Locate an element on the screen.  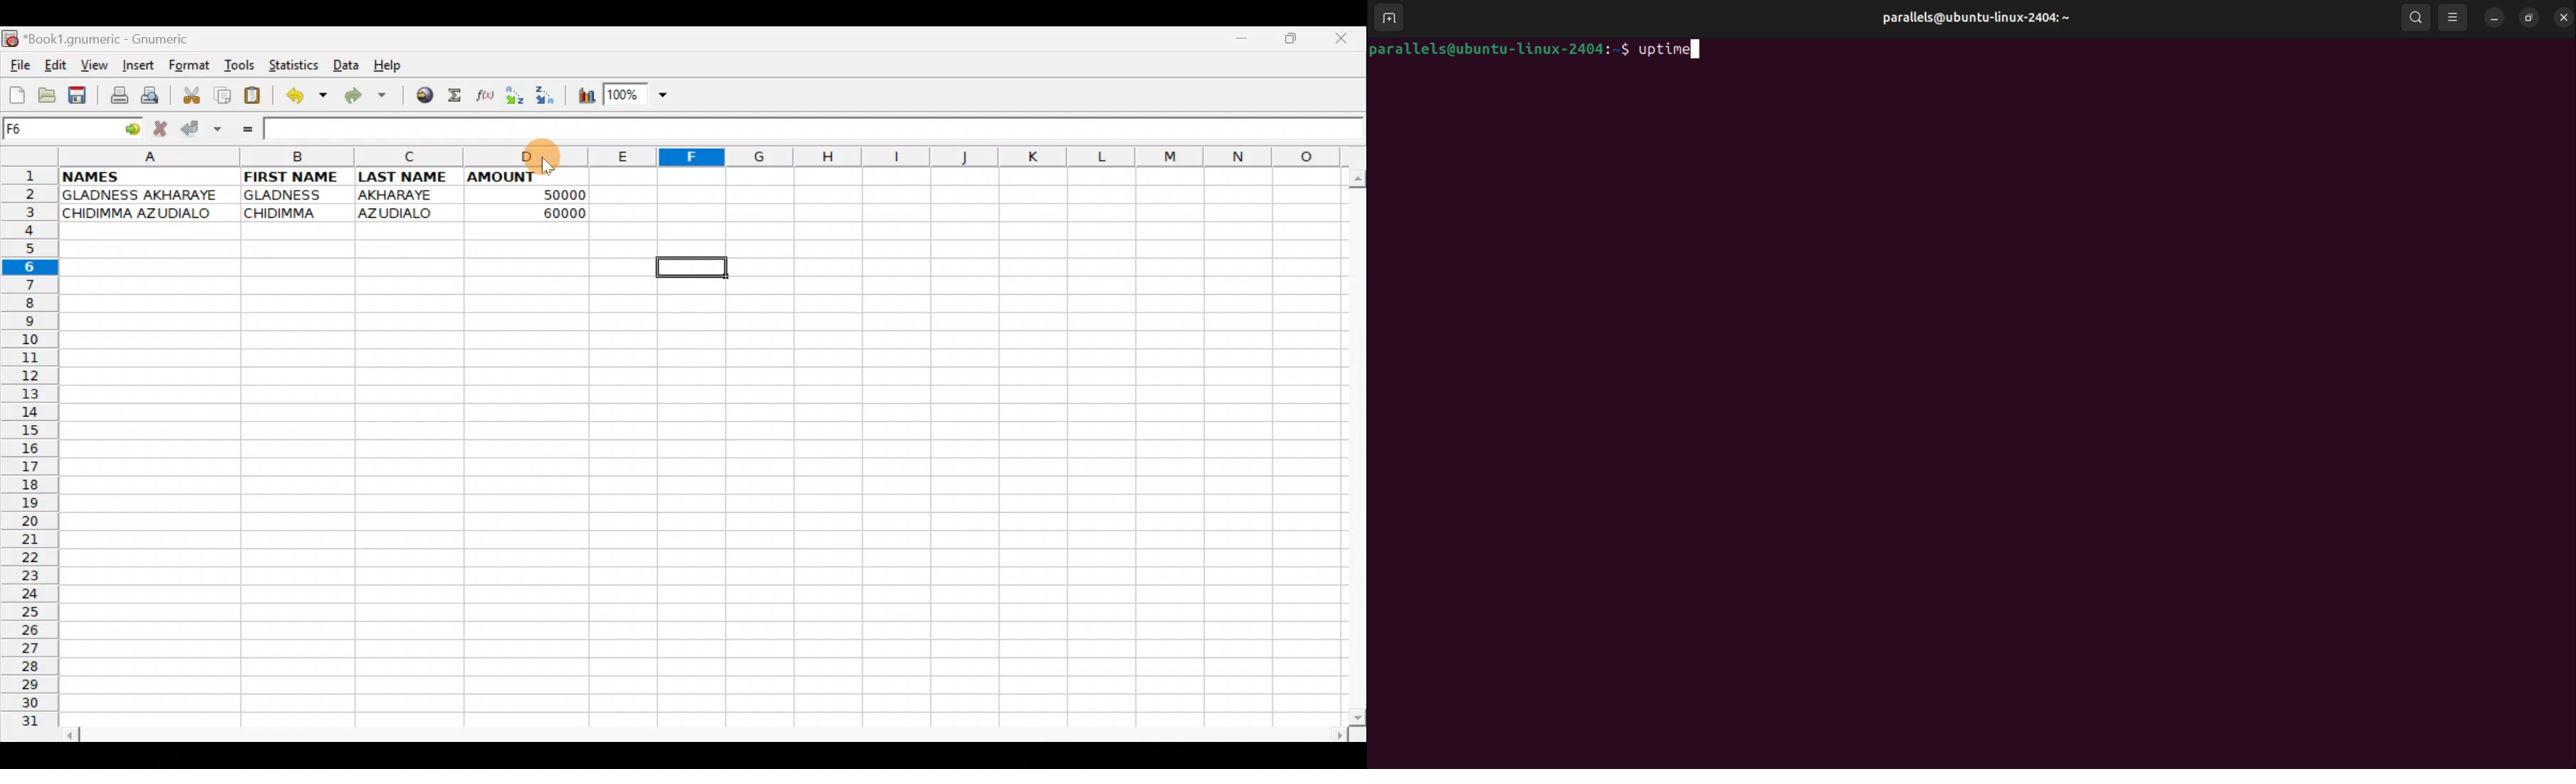
go to is located at coordinates (135, 130).